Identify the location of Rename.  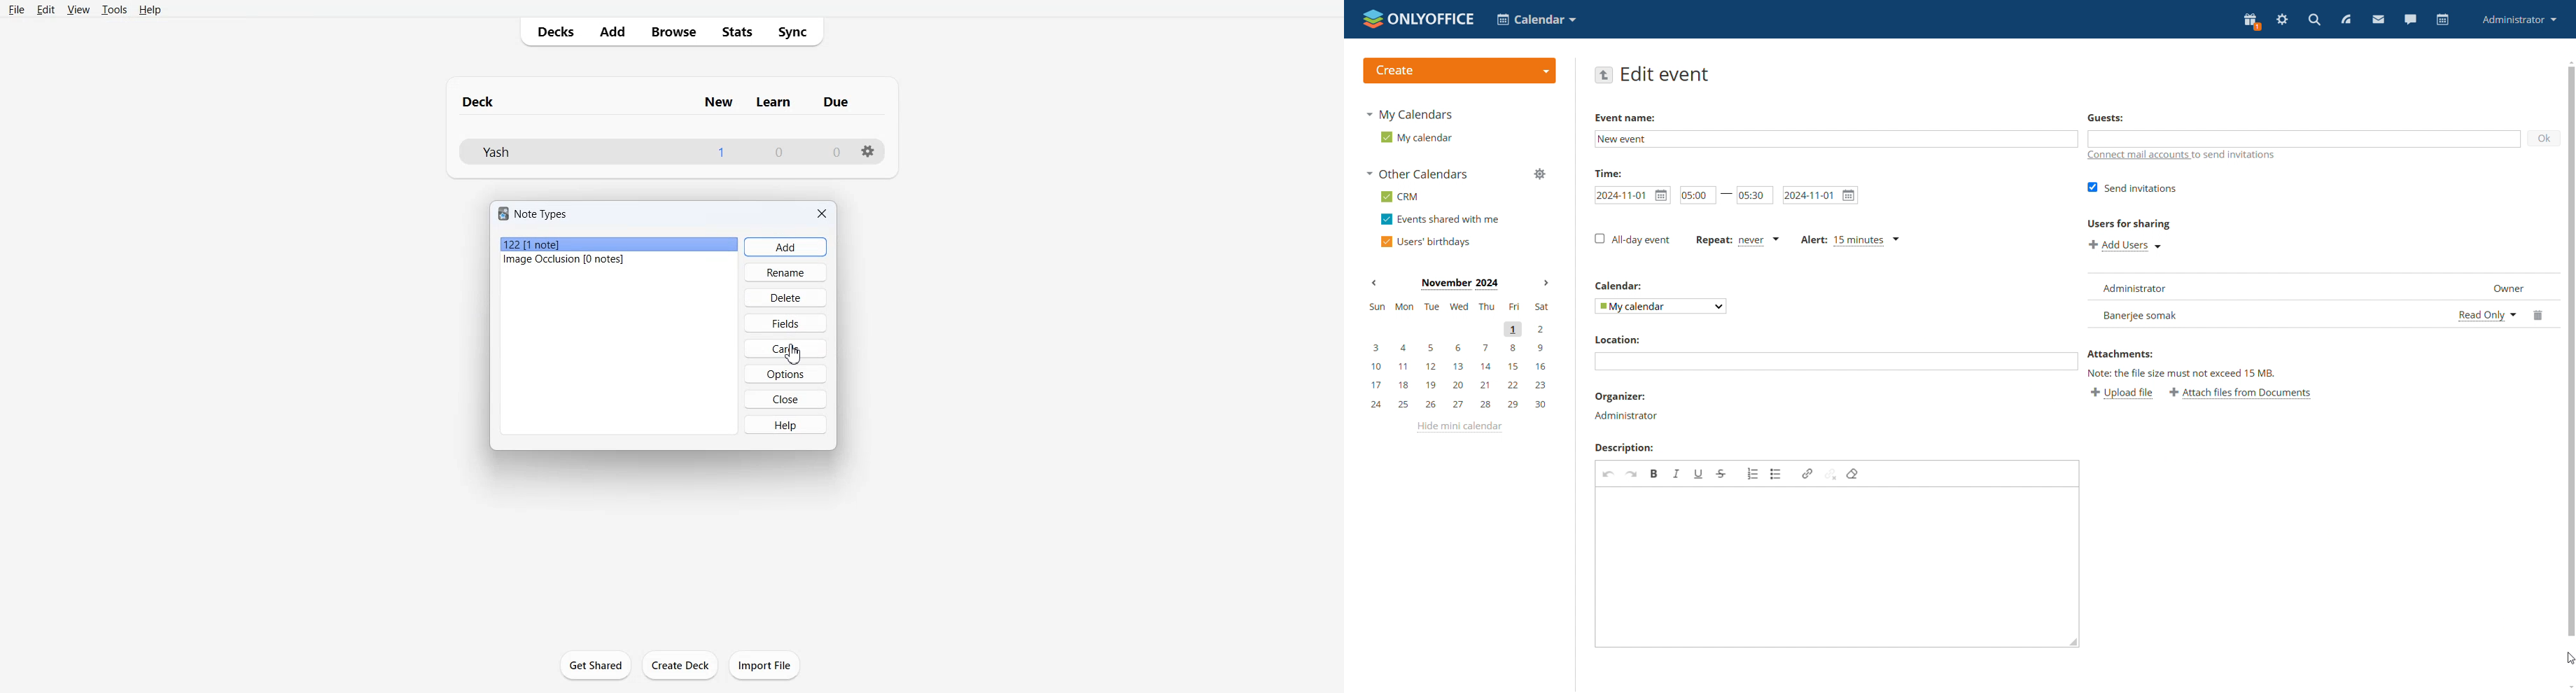
(786, 272).